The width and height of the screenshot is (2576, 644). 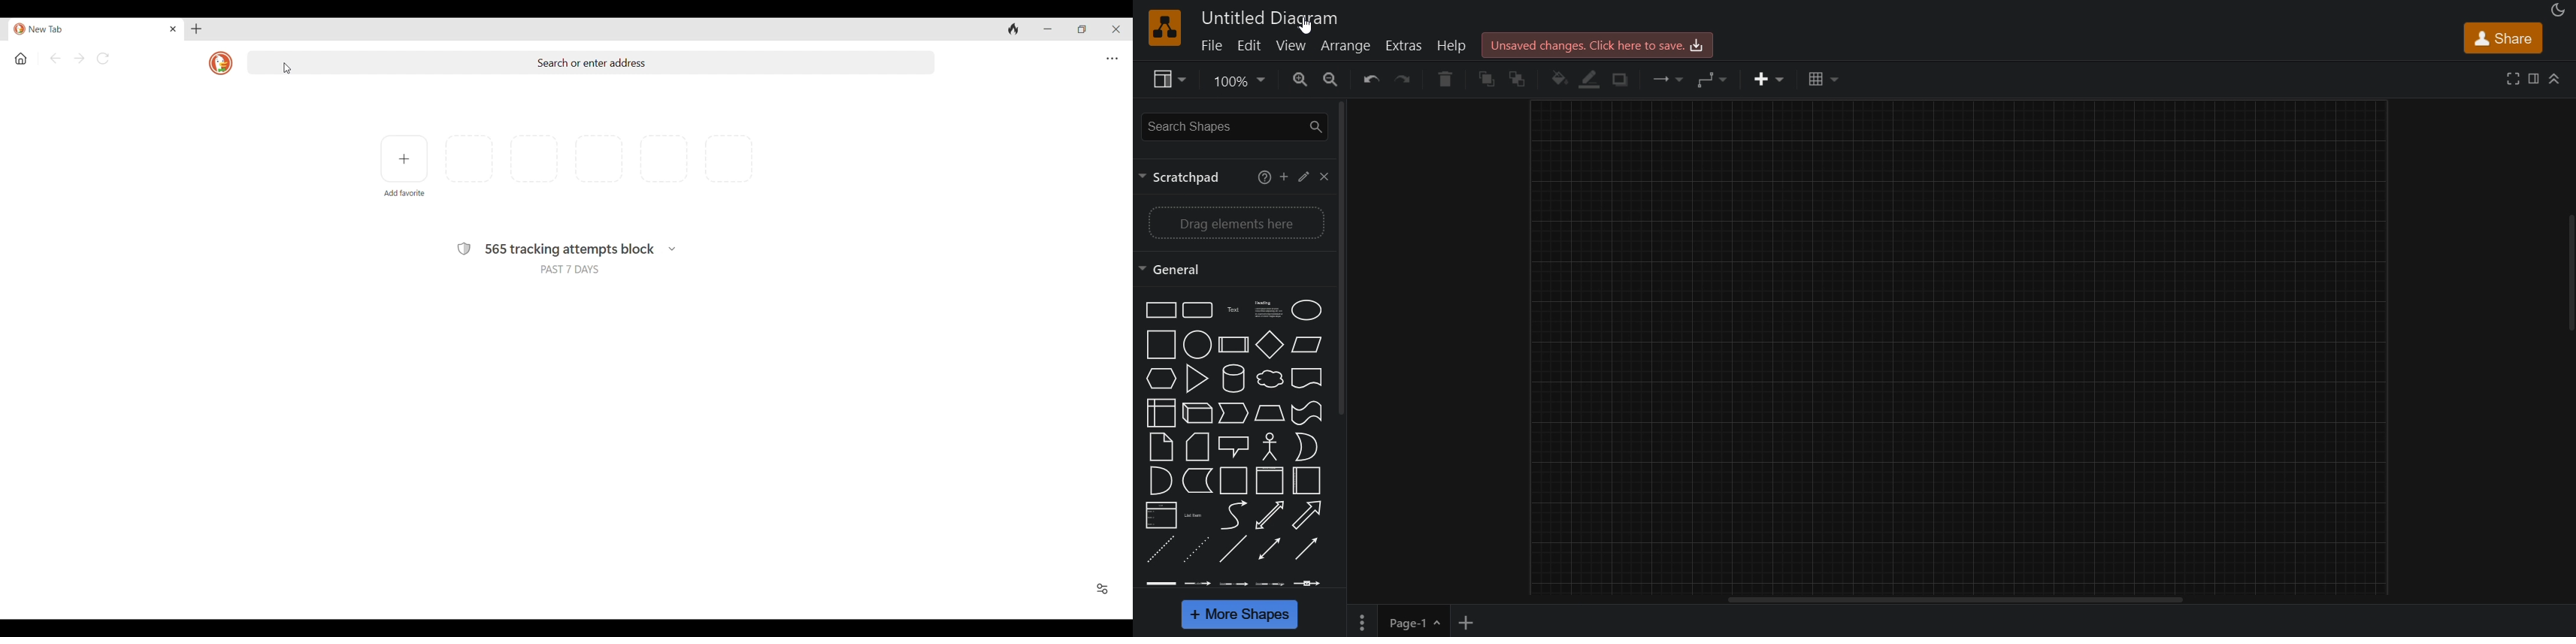 What do you see at coordinates (55, 58) in the screenshot?
I see `Go back` at bounding box center [55, 58].